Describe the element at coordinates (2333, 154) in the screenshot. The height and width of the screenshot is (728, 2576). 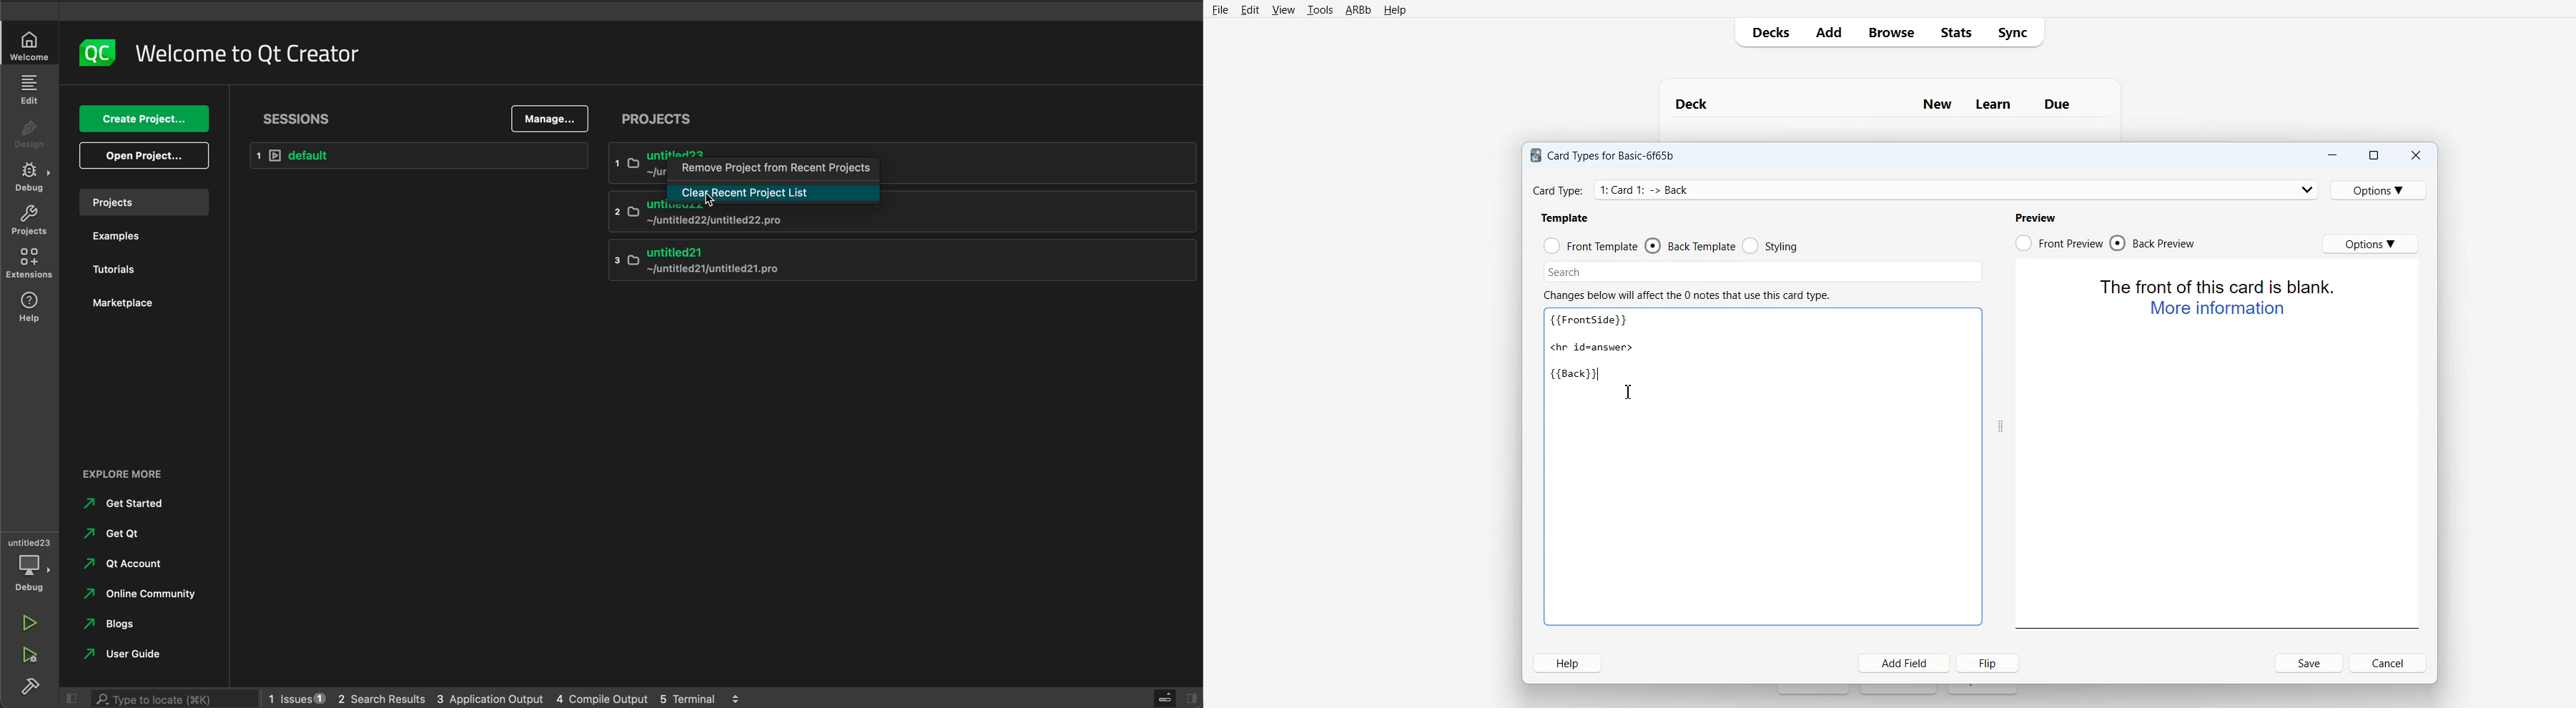
I see `Minimize` at that location.